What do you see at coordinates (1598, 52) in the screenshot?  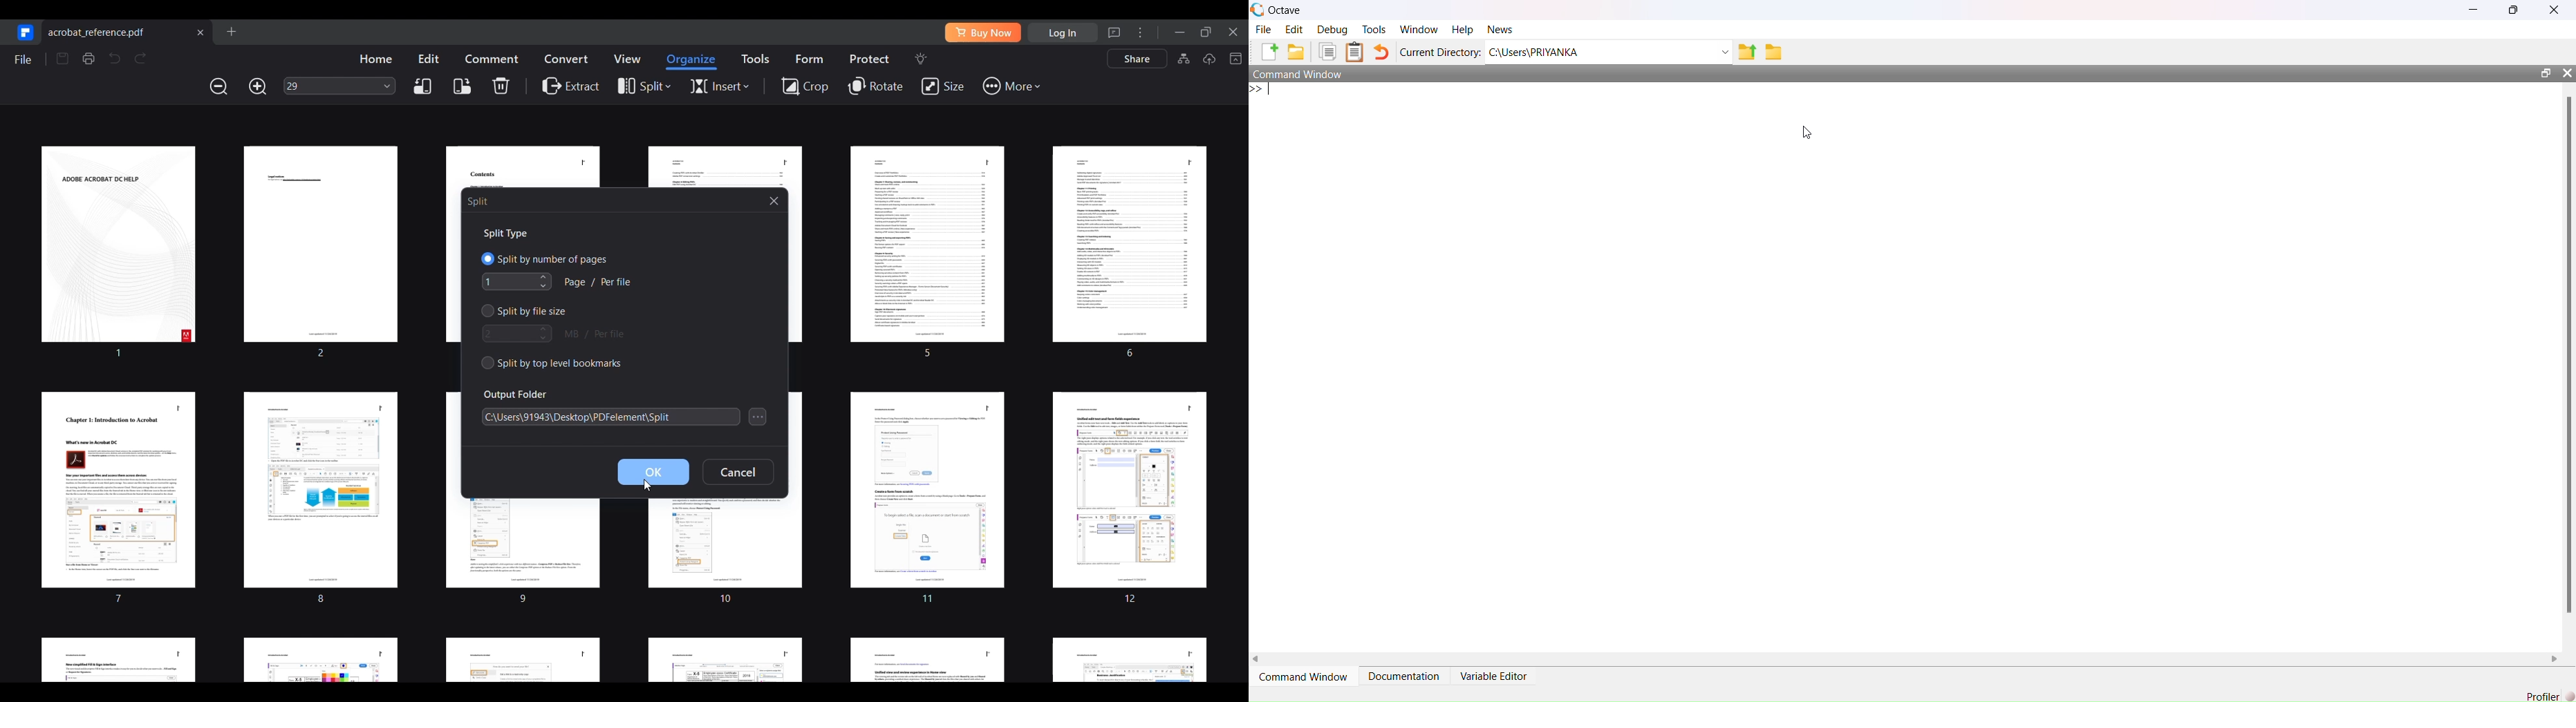 I see `C:\Users\PRIYANKA` at bounding box center [1598, 52].